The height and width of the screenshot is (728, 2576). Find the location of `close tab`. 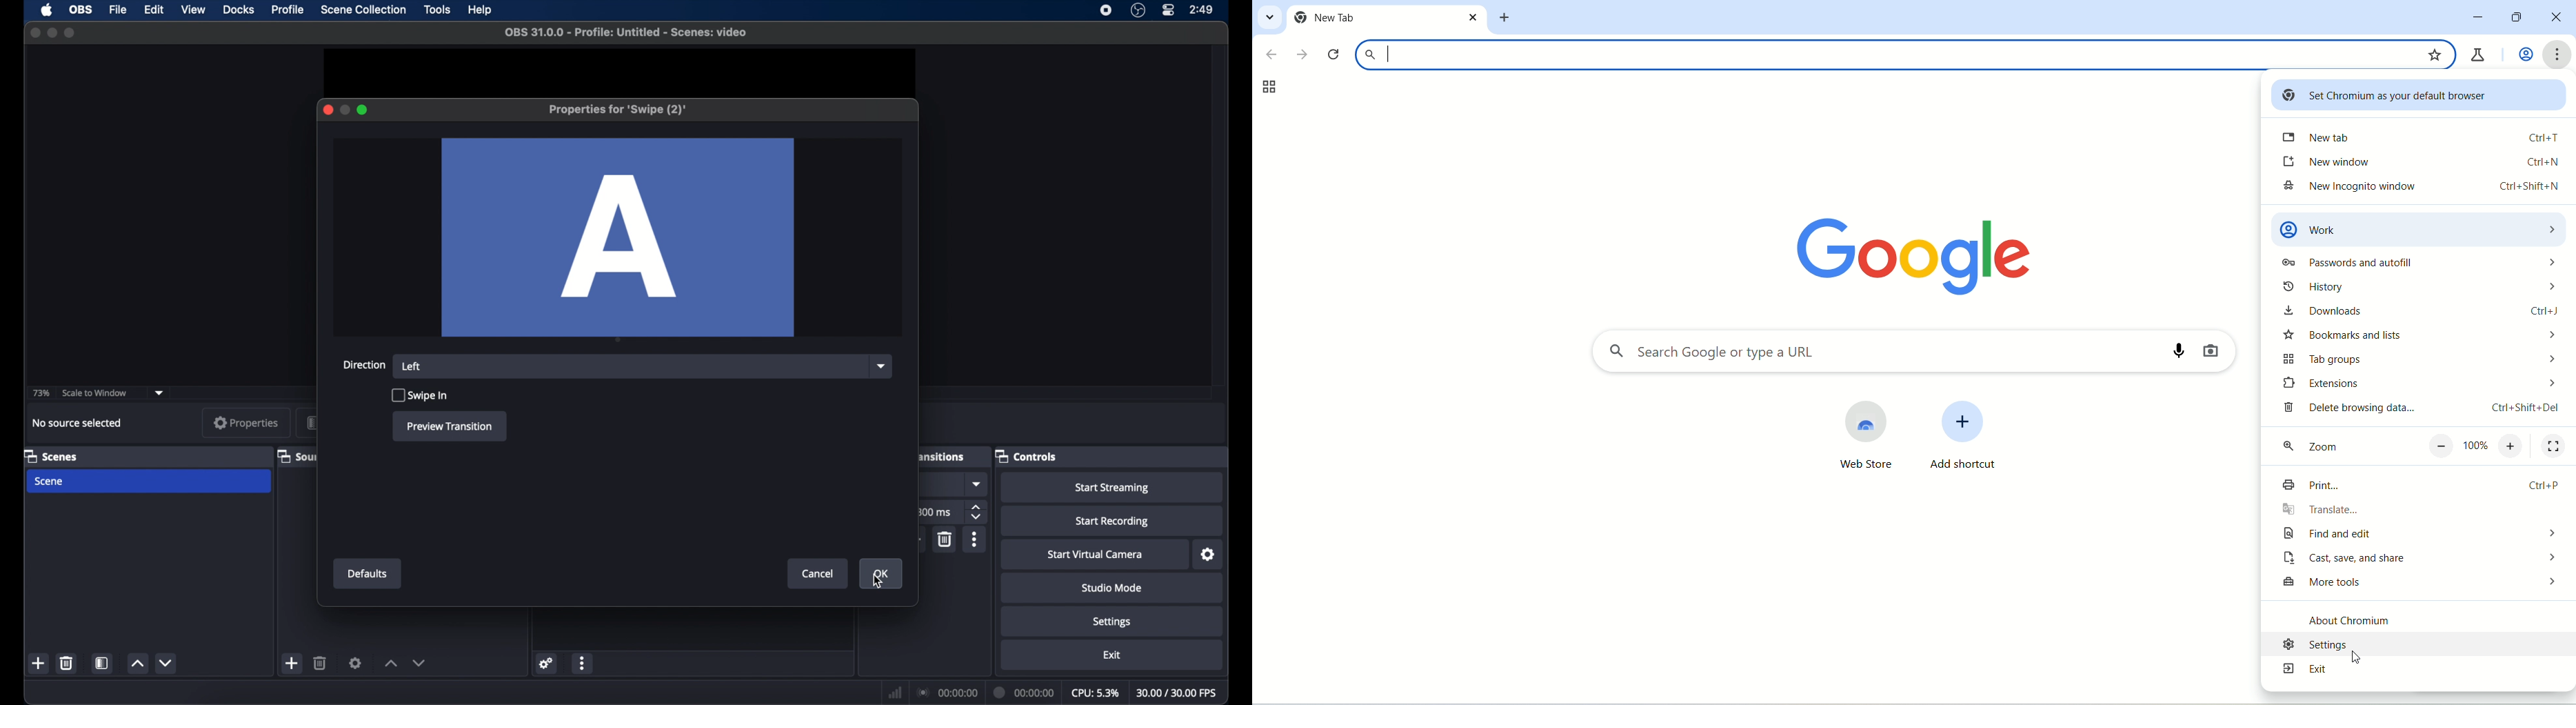

close tab is located at coordinates (1473, 17).